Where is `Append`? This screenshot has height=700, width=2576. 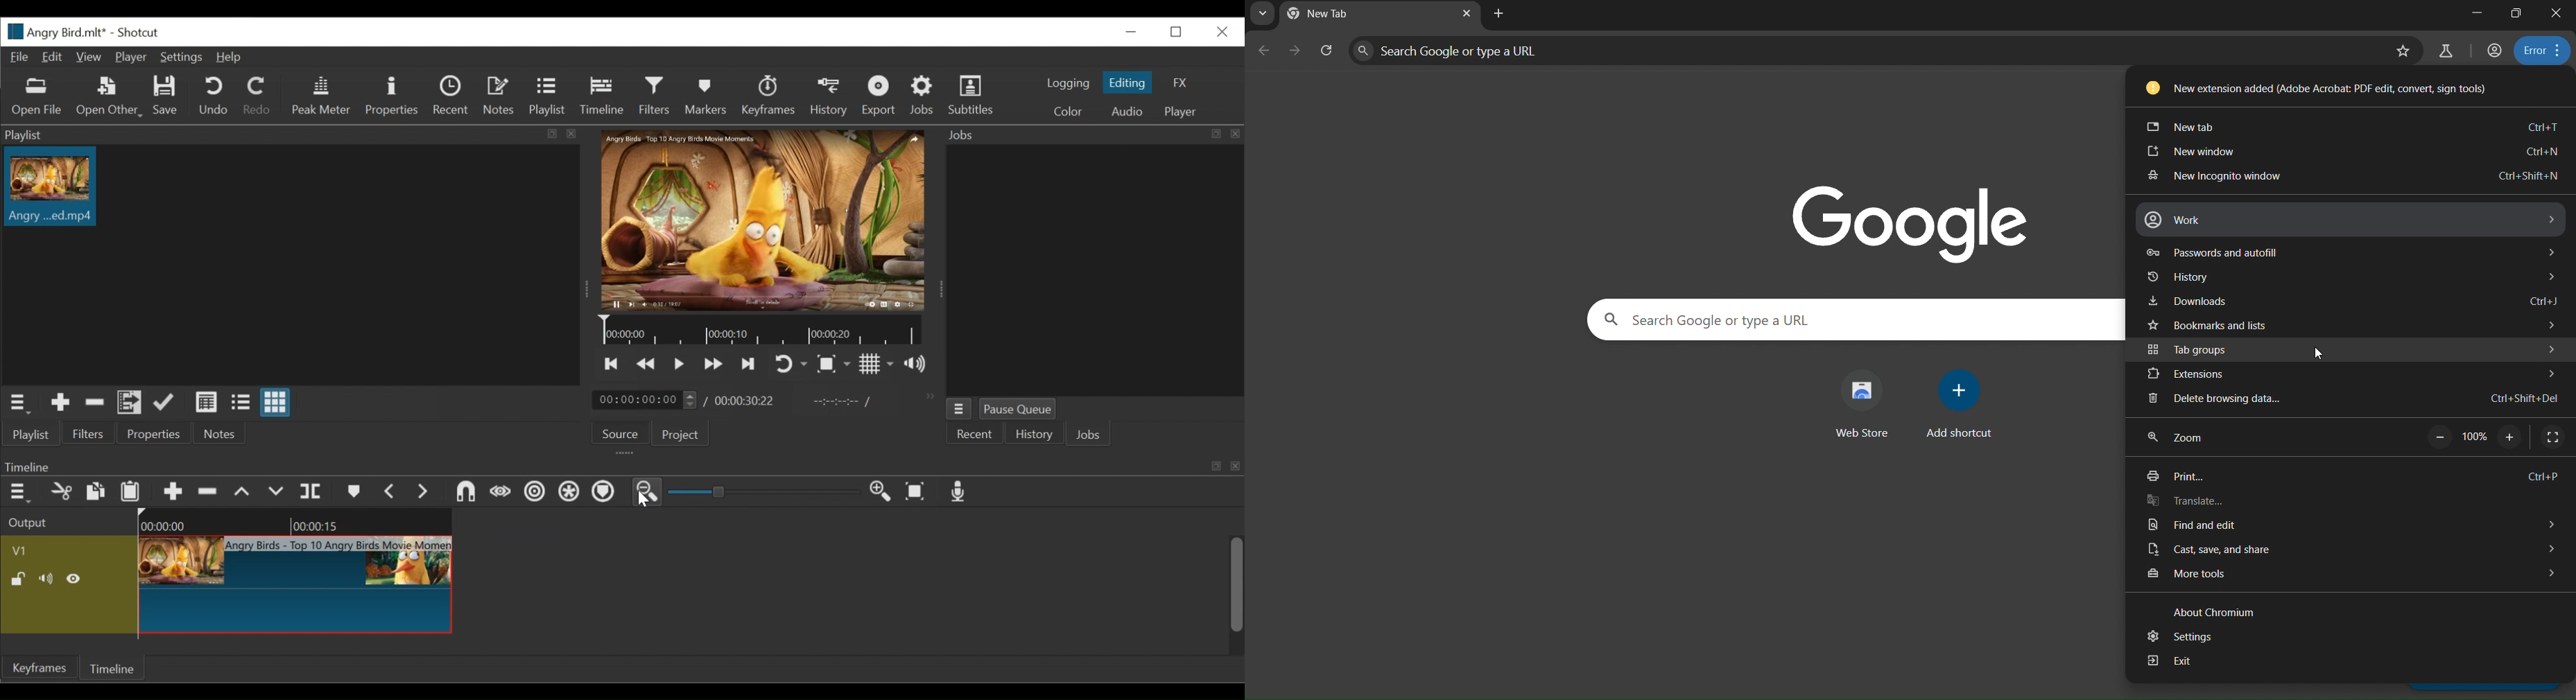
Append is located at coordinates (174, 491).